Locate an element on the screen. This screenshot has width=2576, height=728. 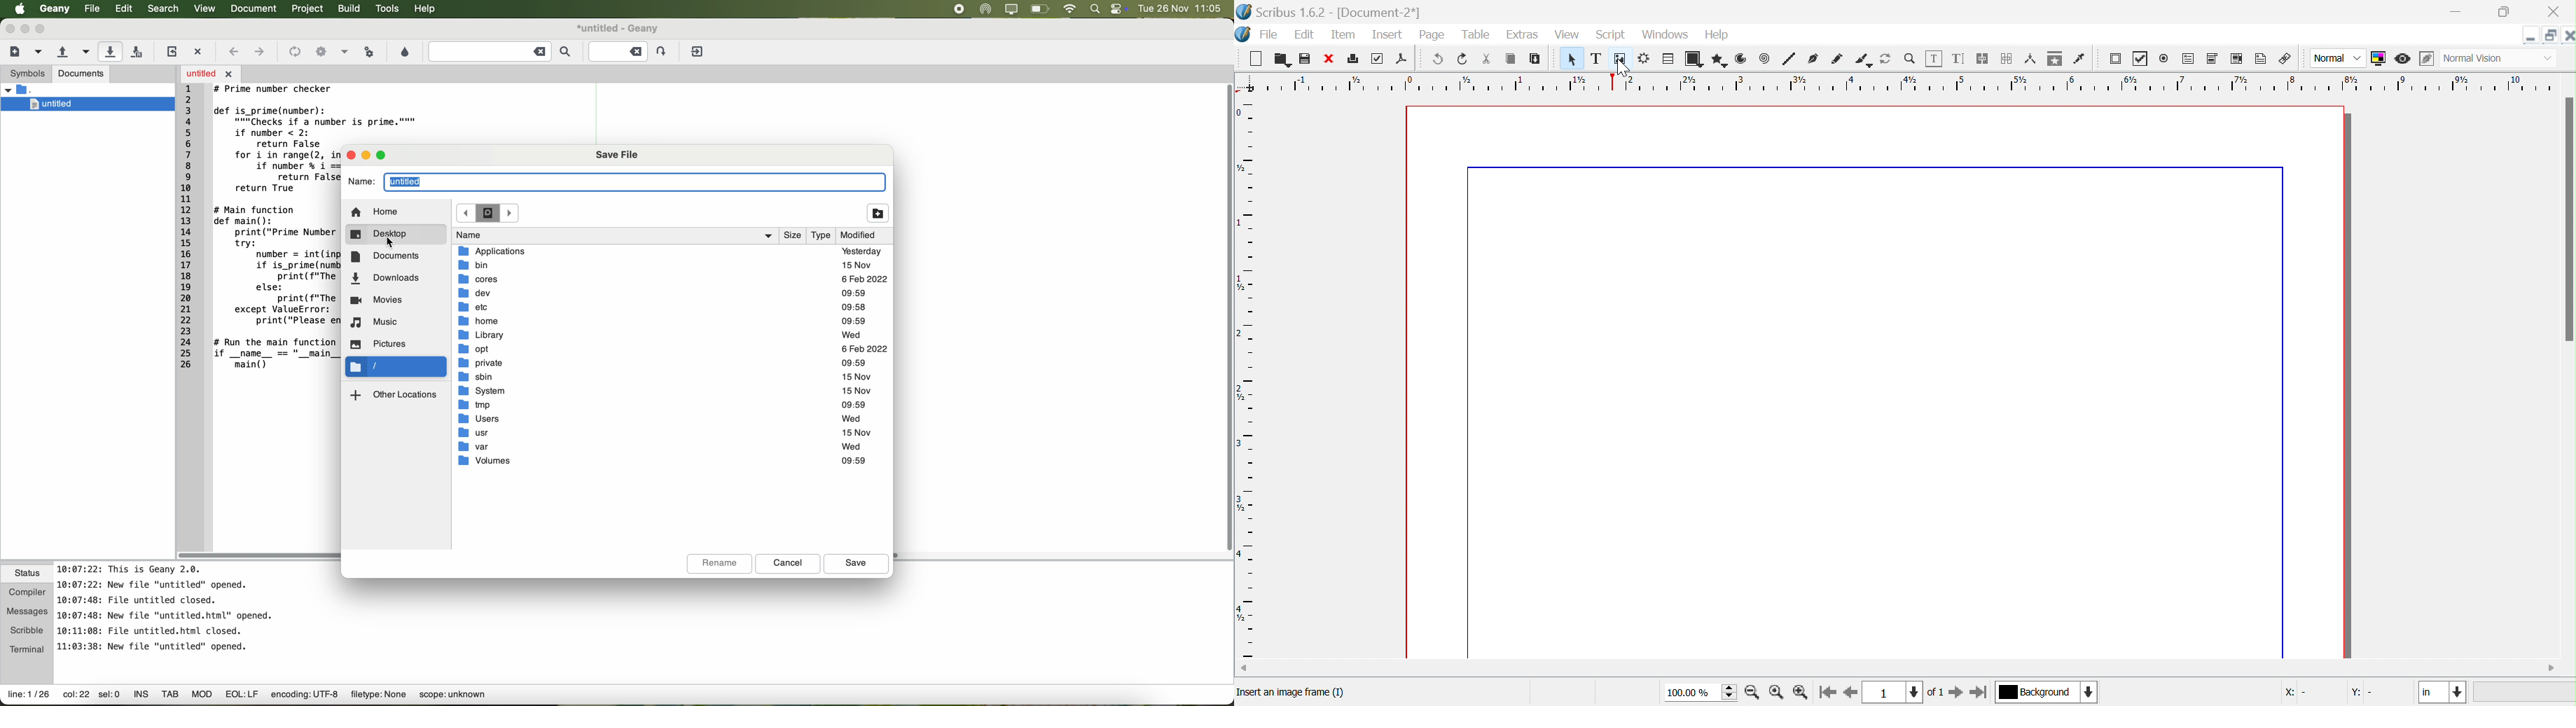
type is located at coordinates (824, 236).